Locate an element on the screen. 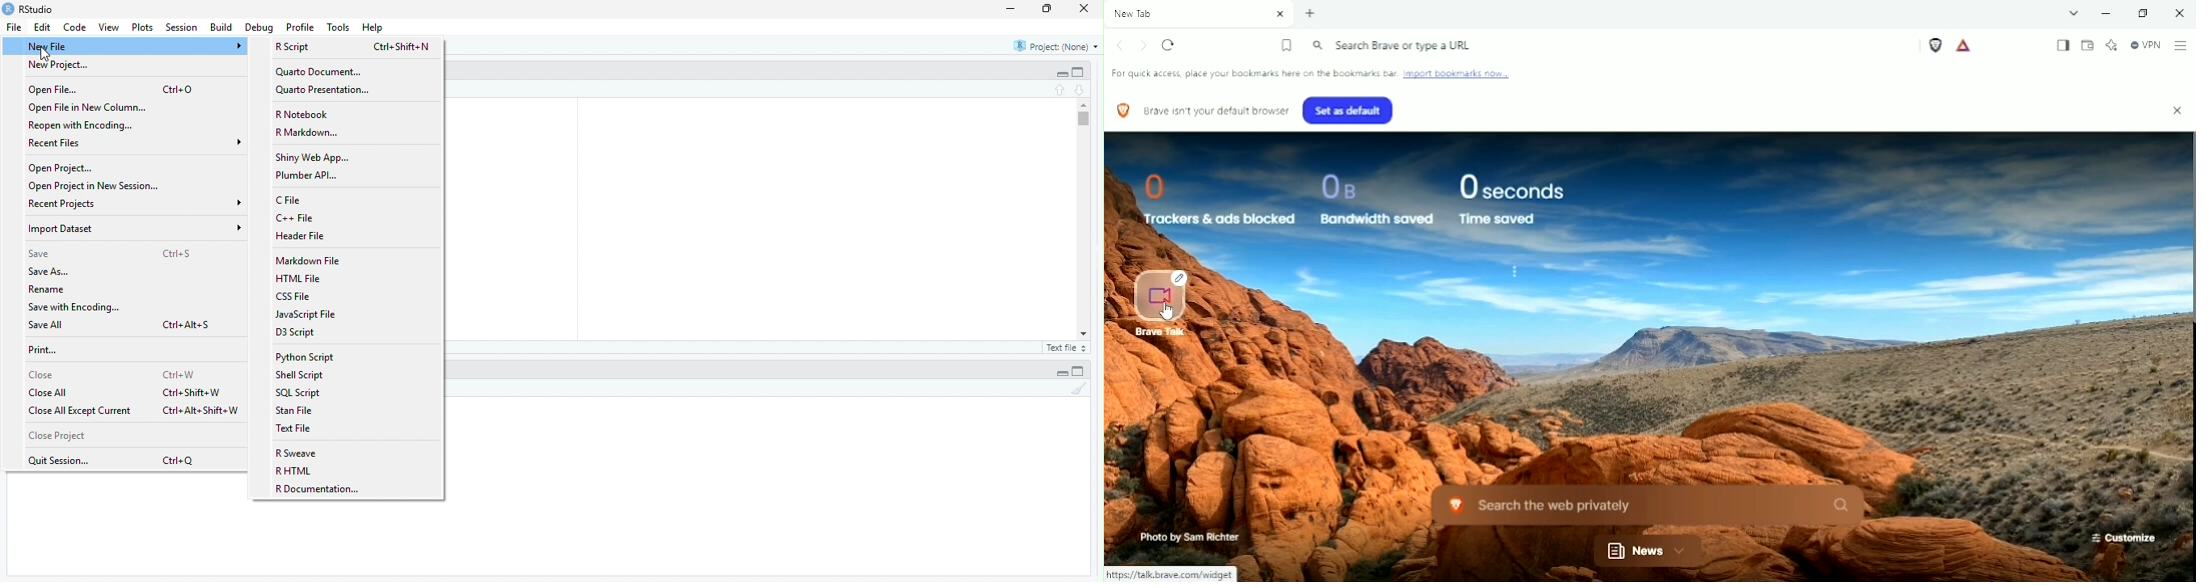  Header File is located at coordinates (301, 235).